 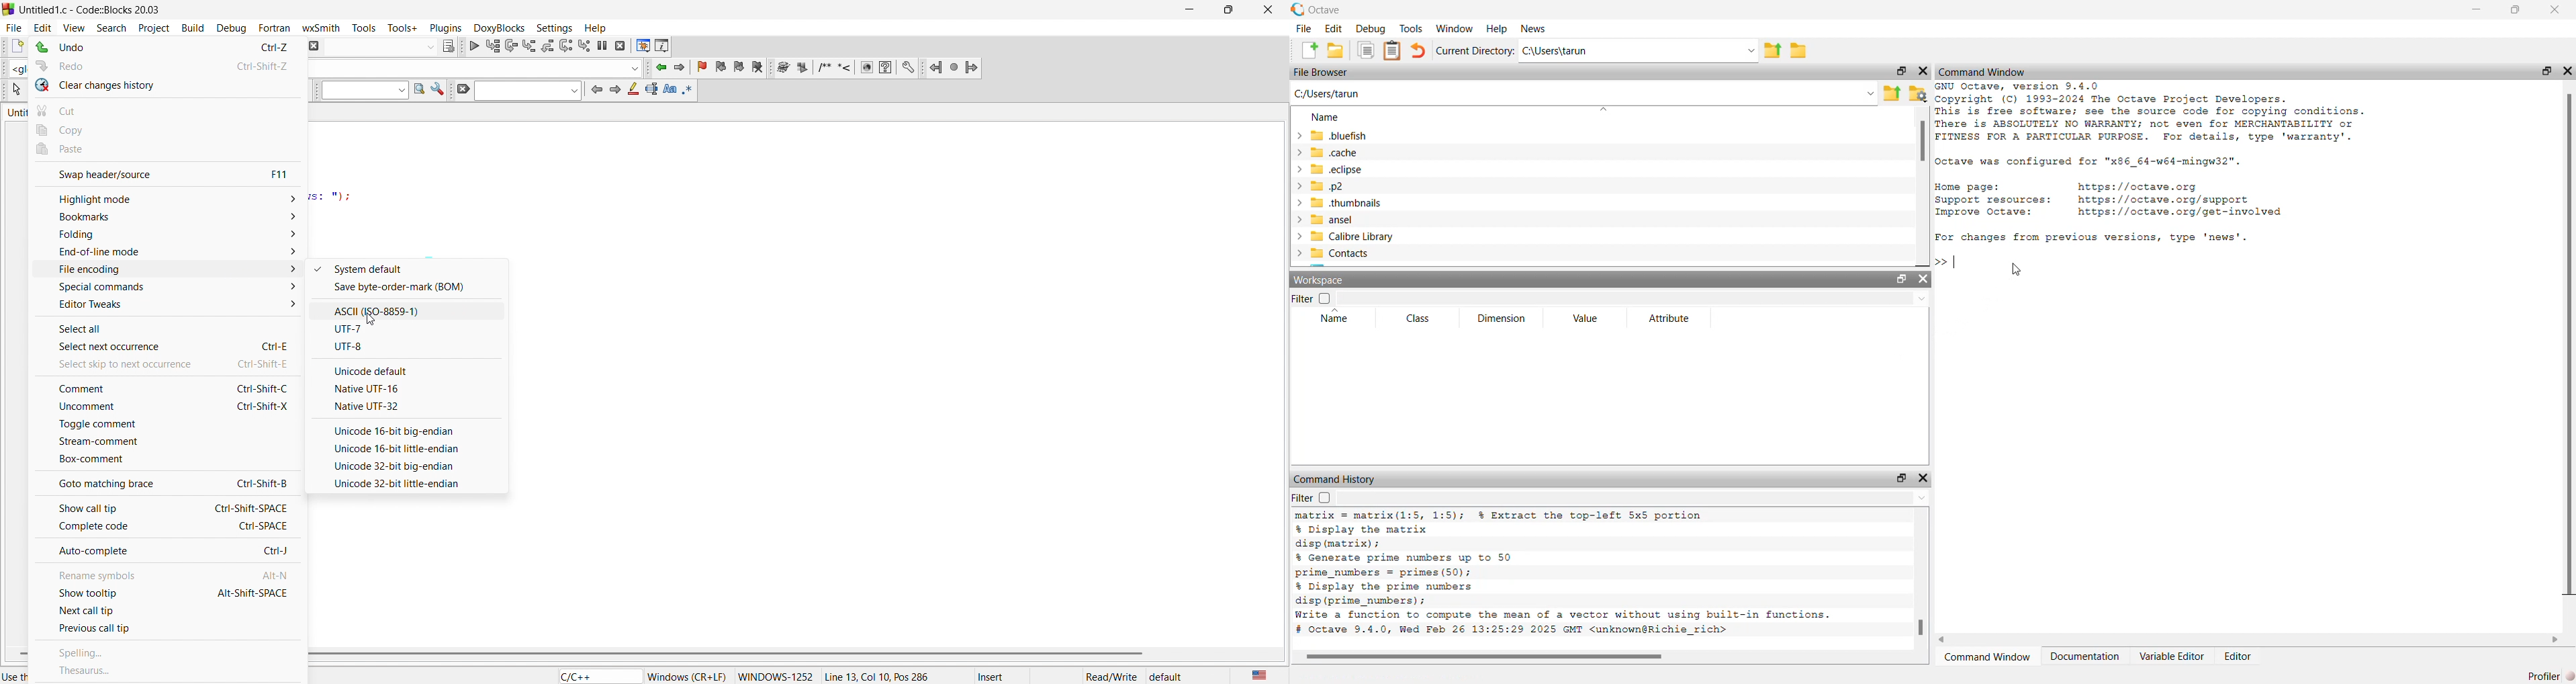 What do you see at coordinates (825, 69) in the screenshot?
I see `insert comment box` at bounding box center [825, 69].